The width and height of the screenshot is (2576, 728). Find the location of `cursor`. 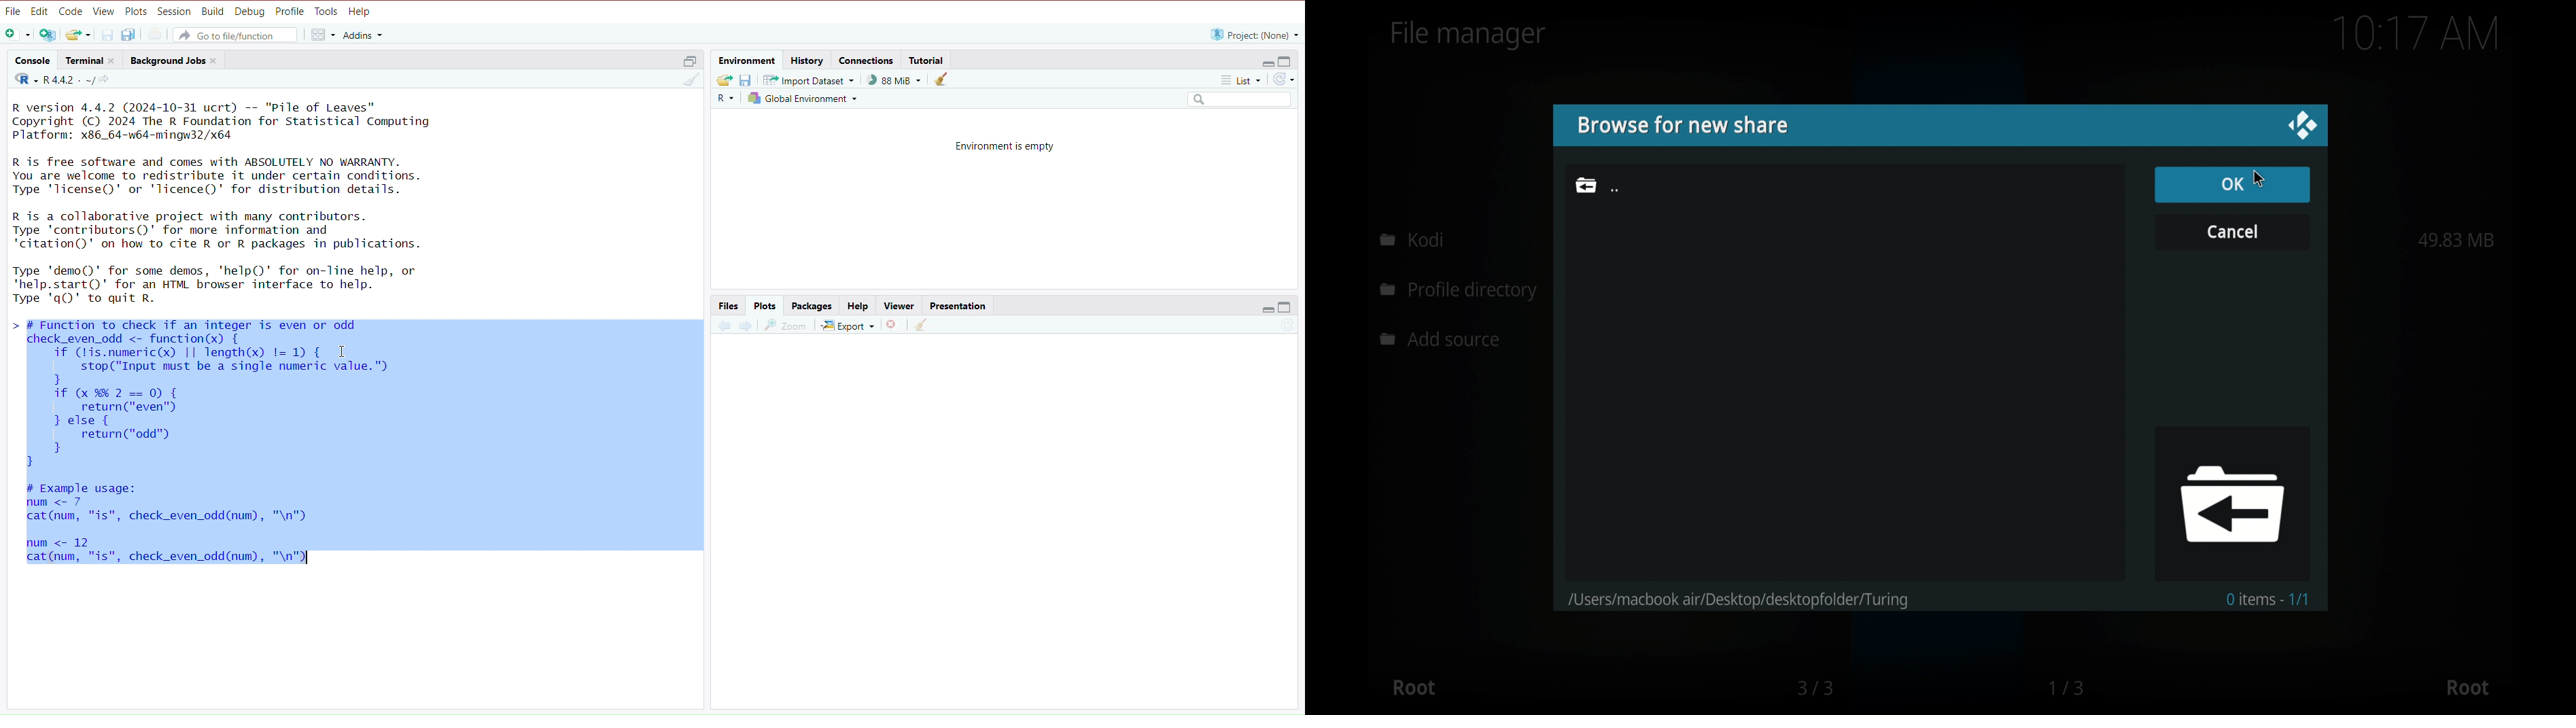

cursor is located at coordinates (341, 353).